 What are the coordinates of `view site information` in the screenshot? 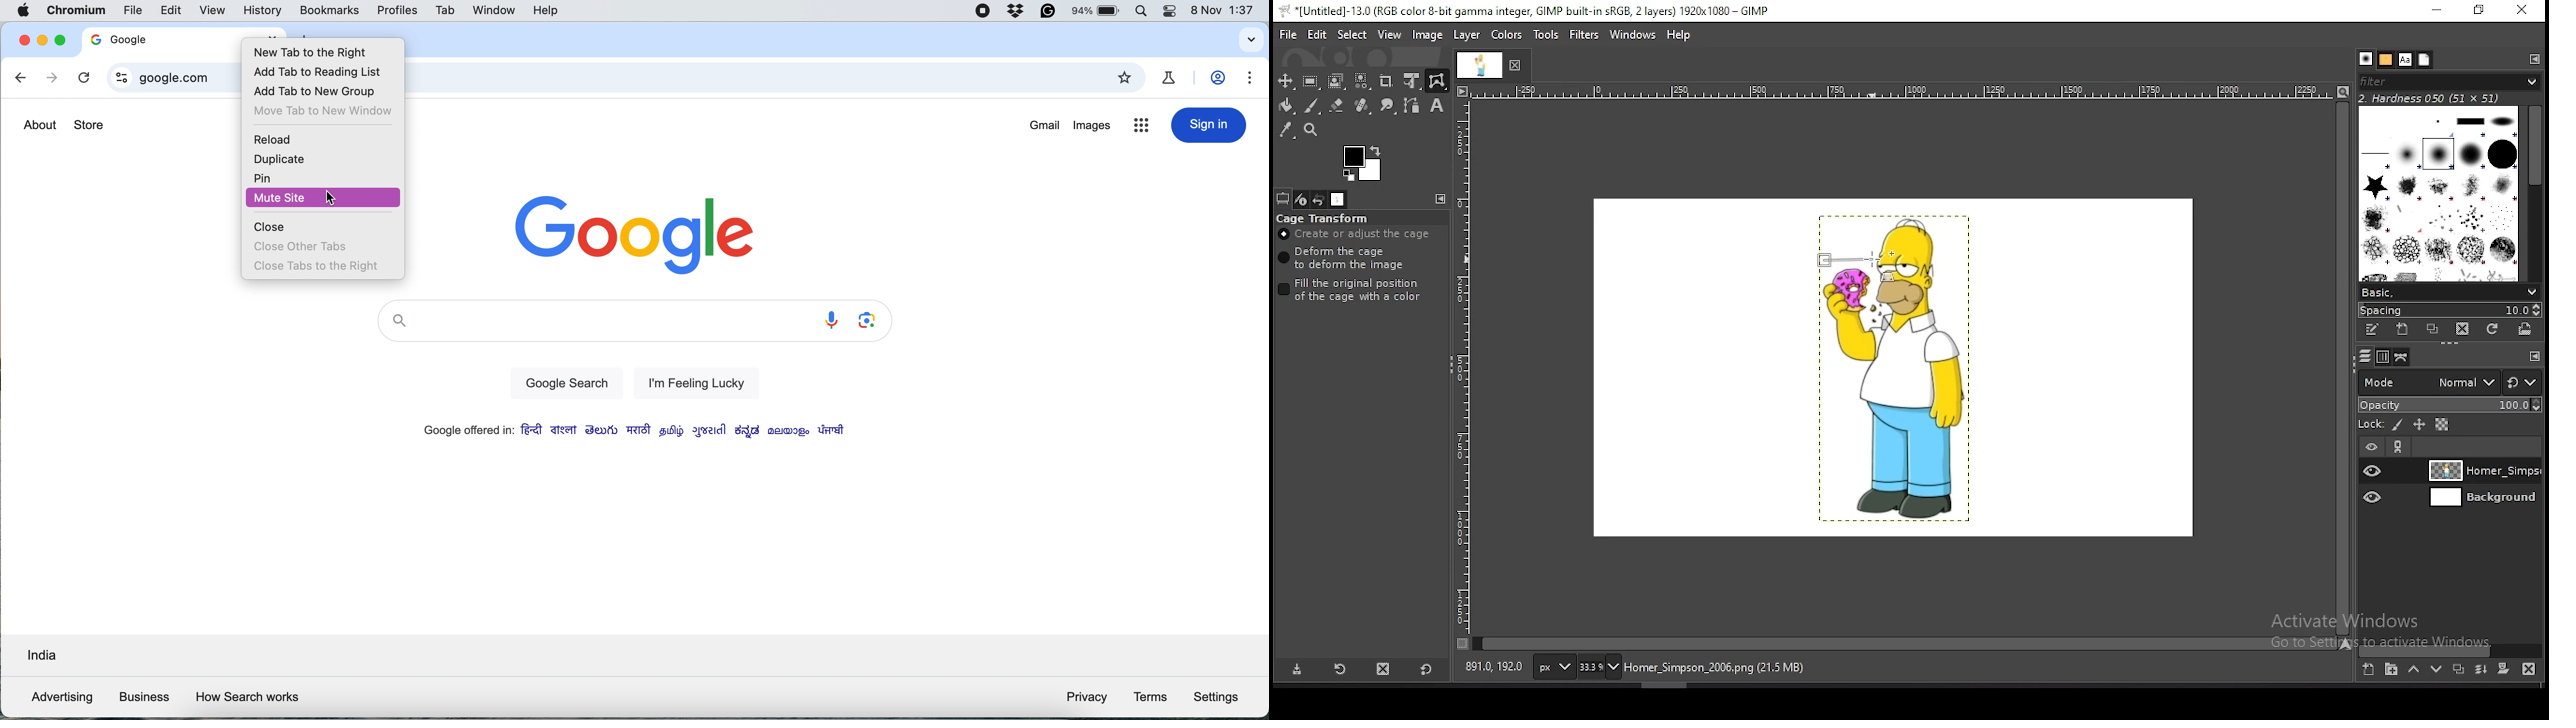 It's located at (118, 78).